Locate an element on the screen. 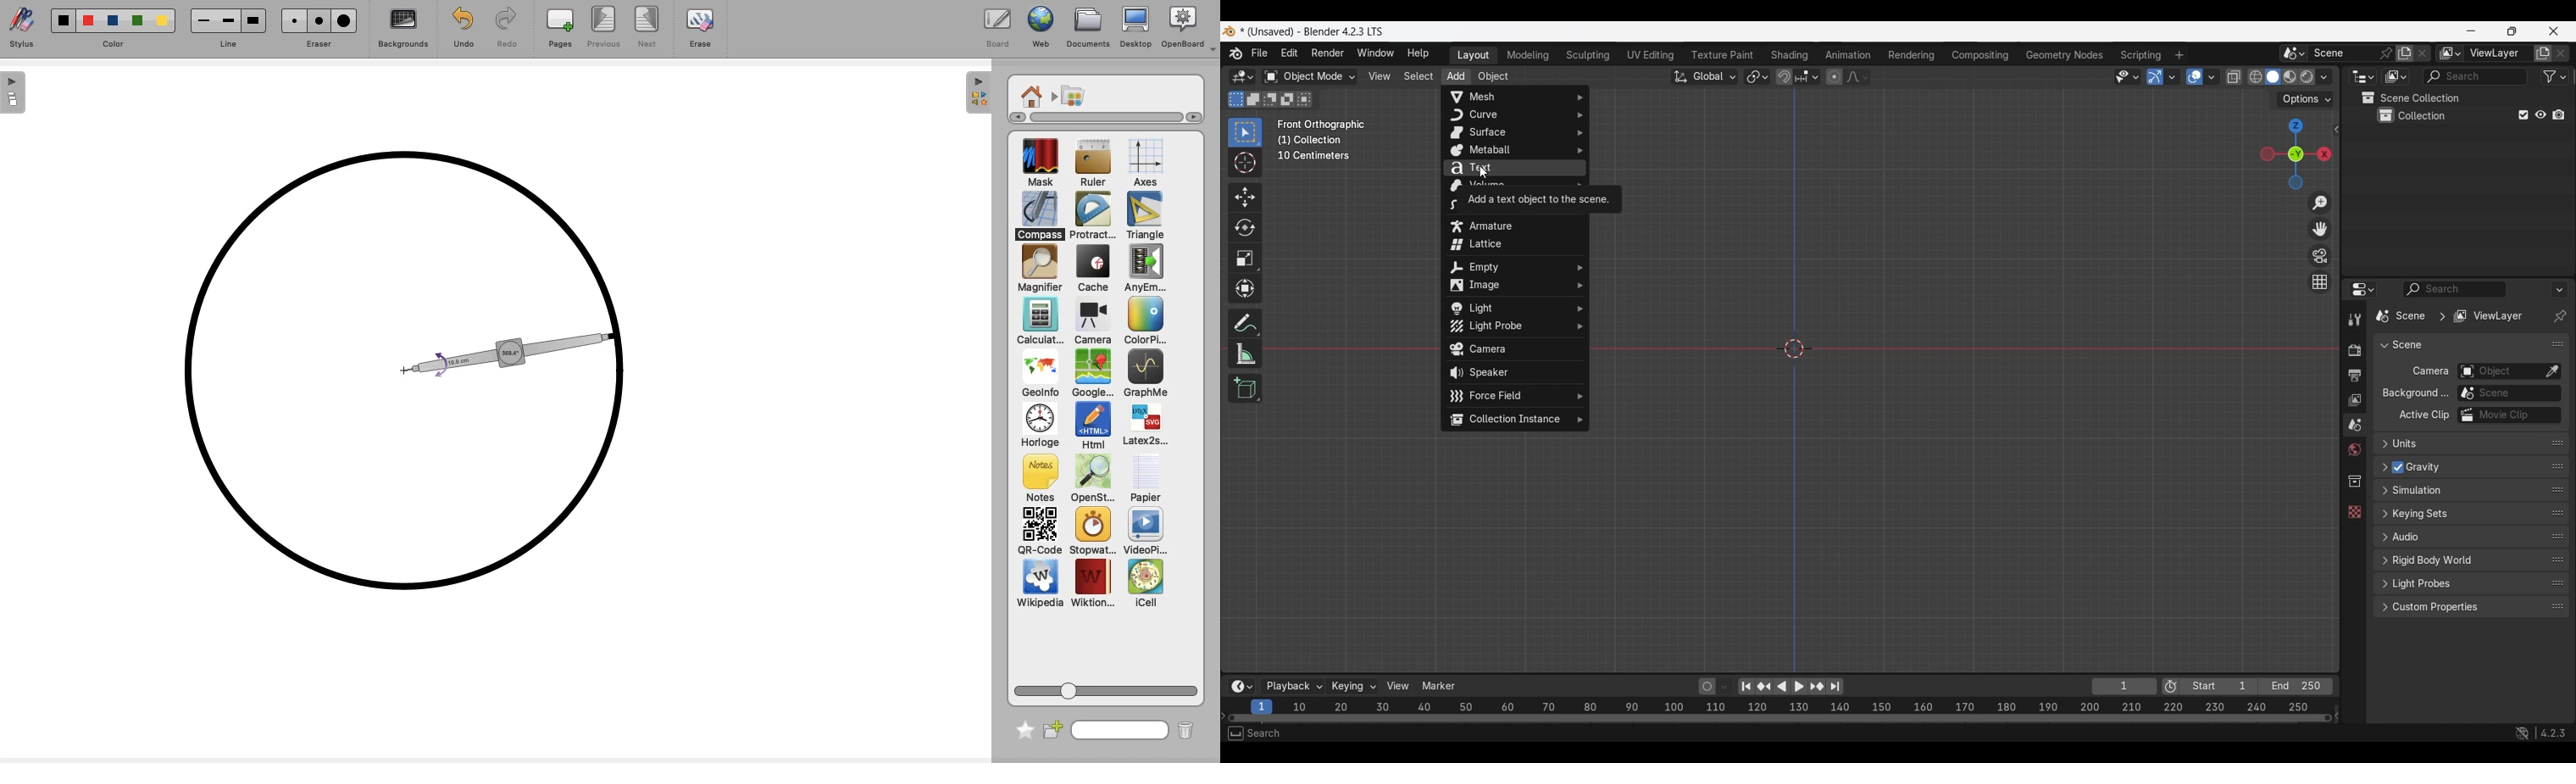  Frames timeline slider is located at coordinates (1779, 719).